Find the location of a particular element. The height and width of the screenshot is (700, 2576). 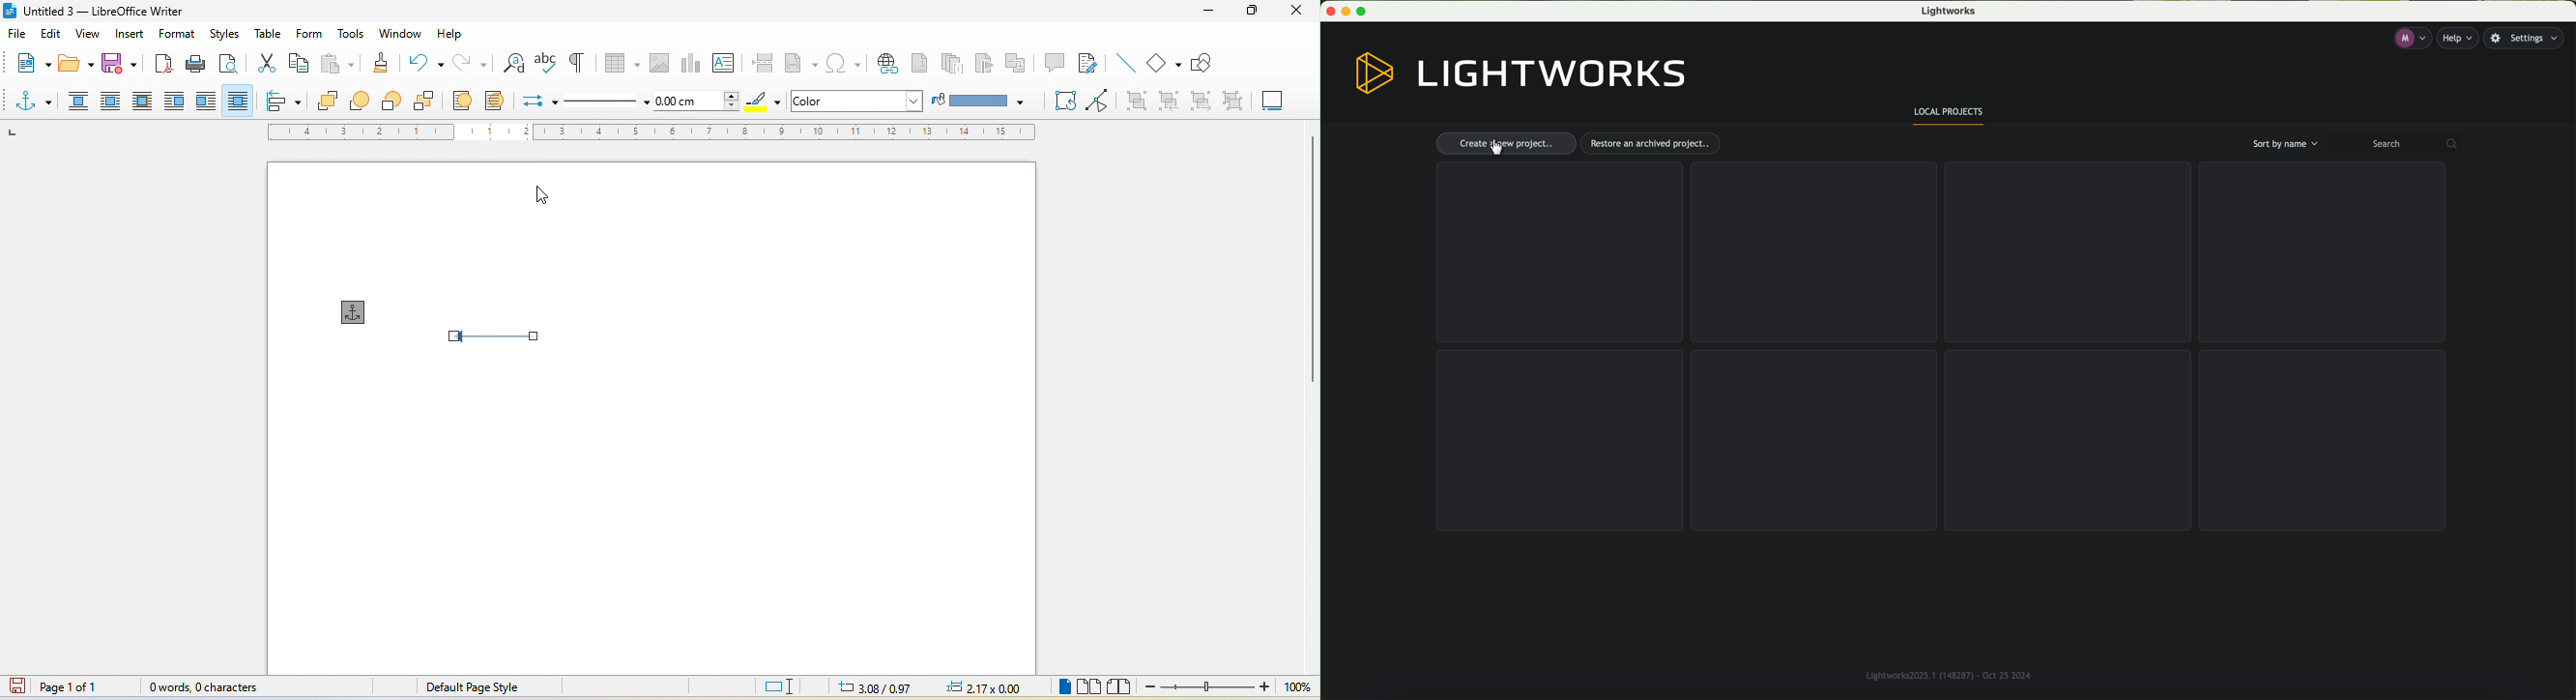

export directly as pdf is located at coordinates (161, 63).